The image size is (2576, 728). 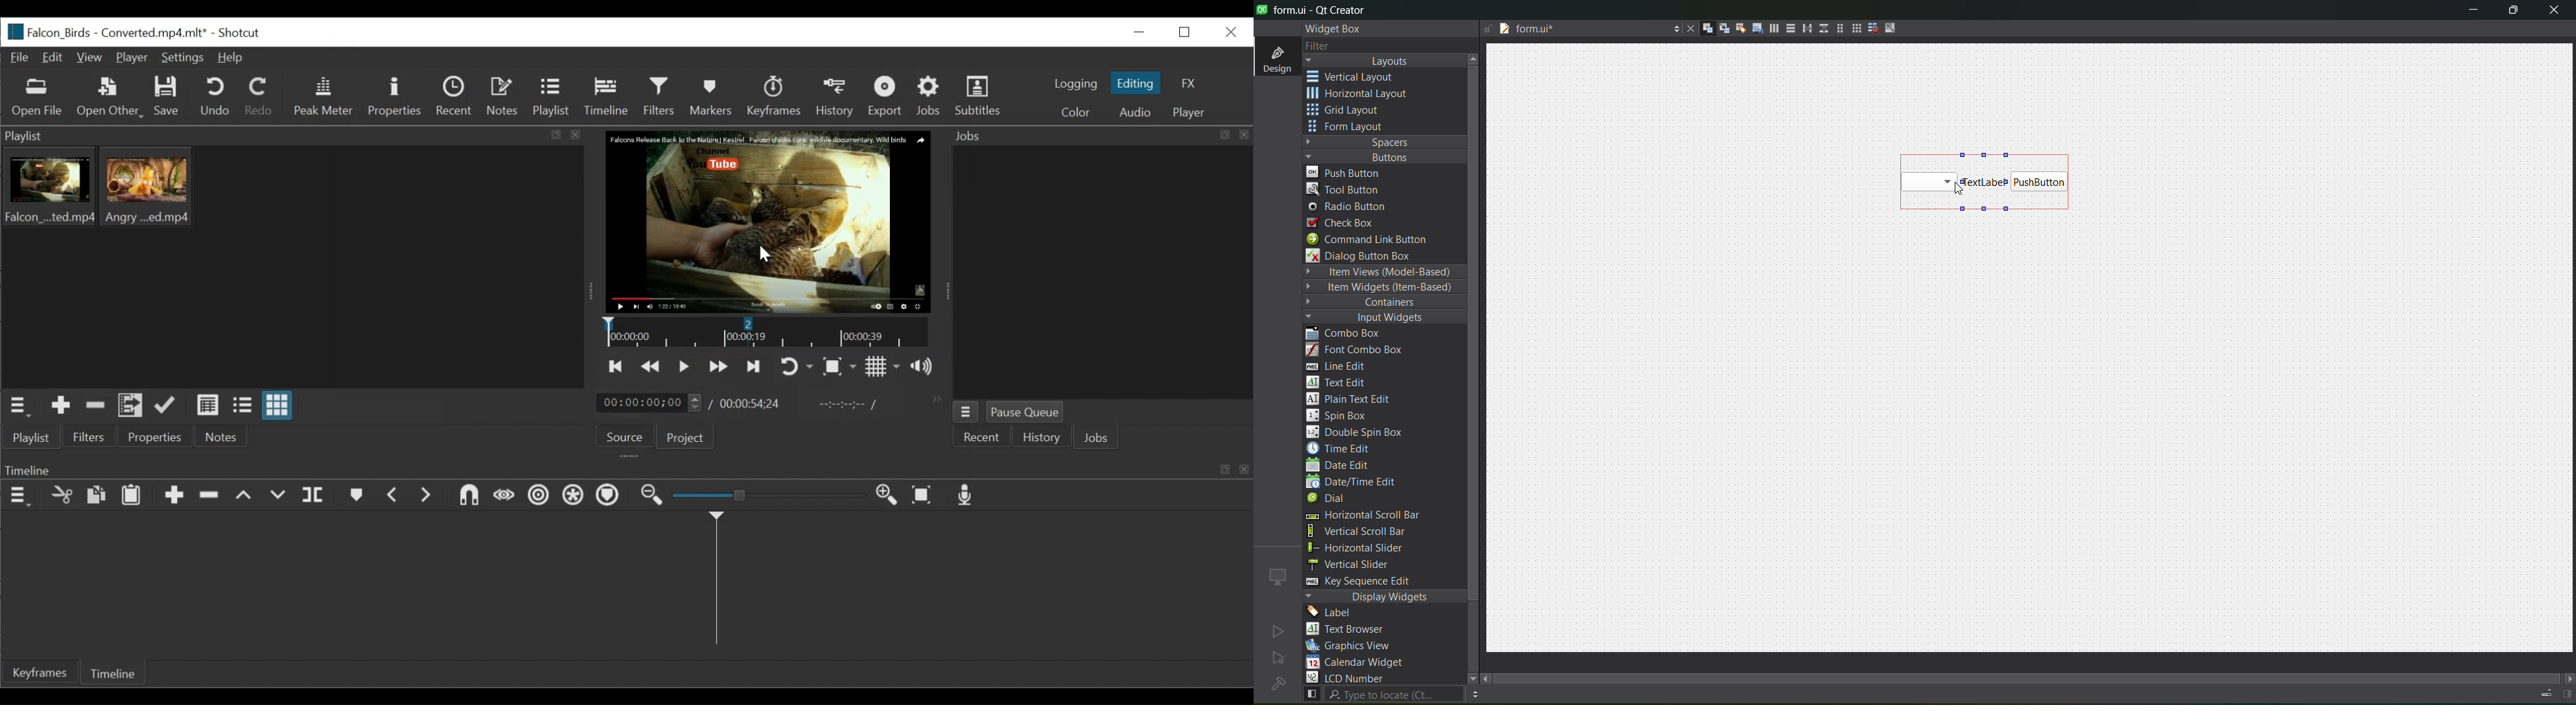 I want to click on adjust size, so click(x=1893, y=28).